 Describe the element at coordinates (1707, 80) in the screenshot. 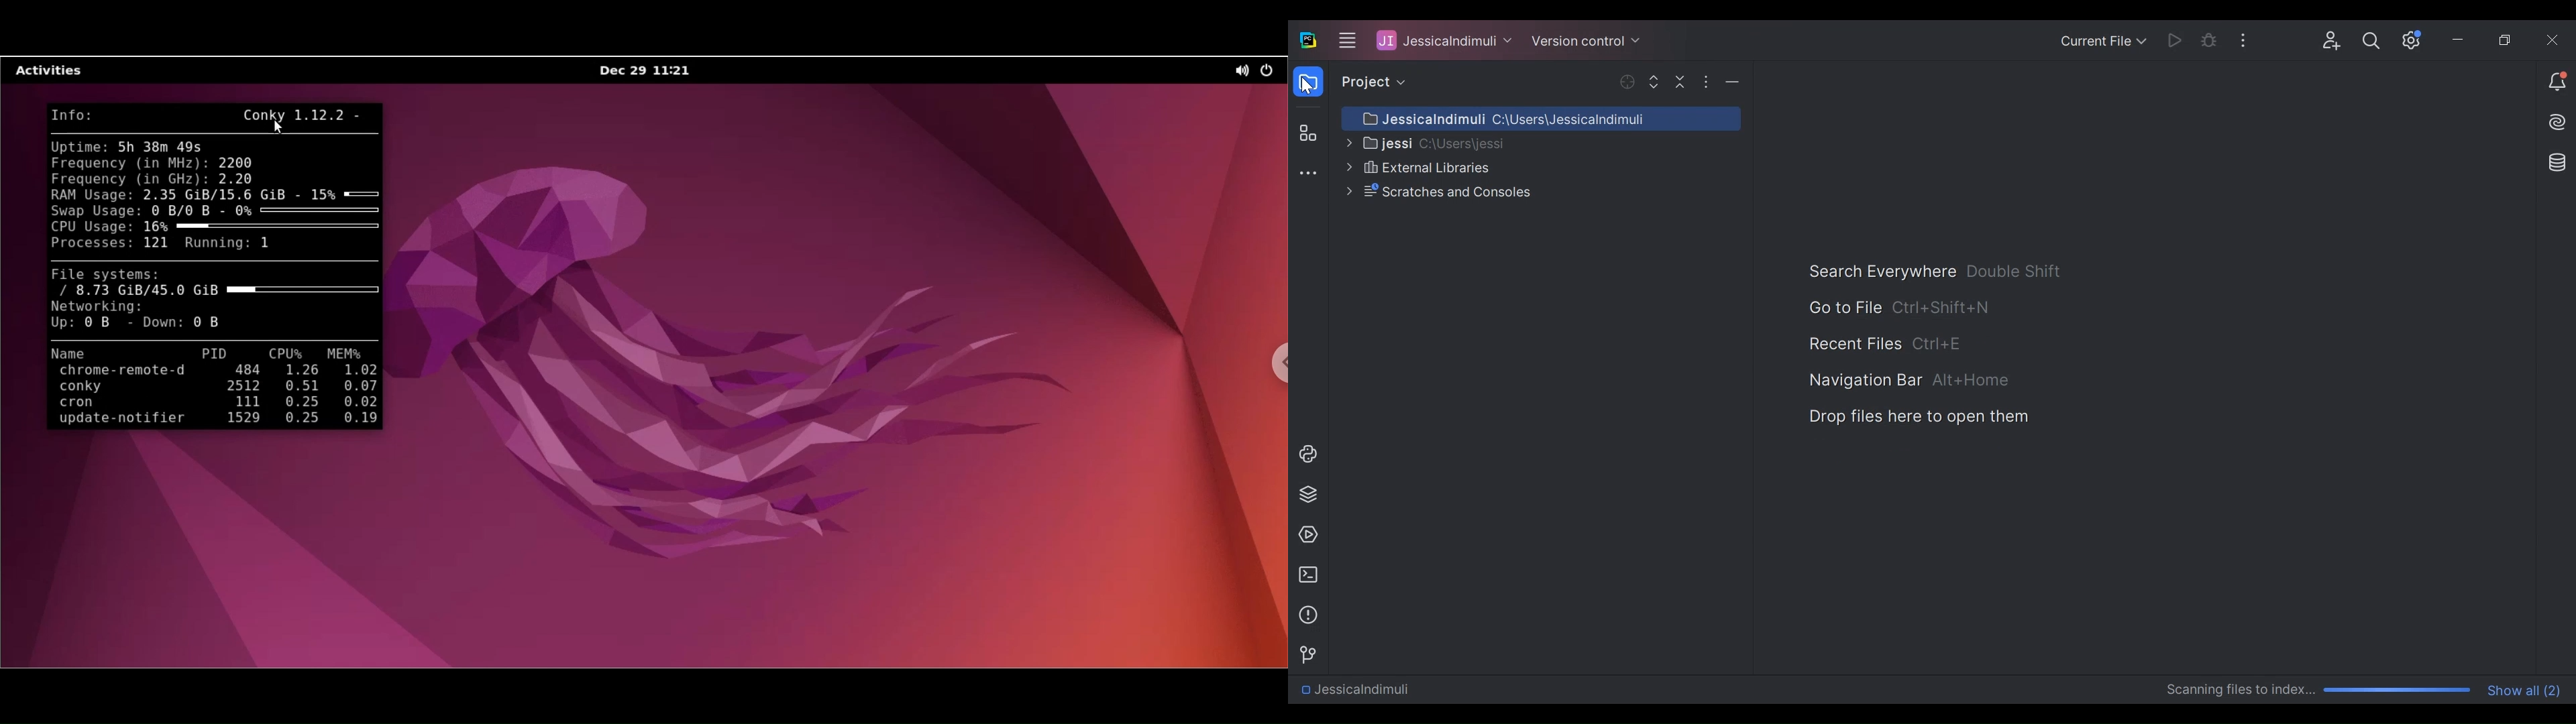

I see `More Options` at that location.